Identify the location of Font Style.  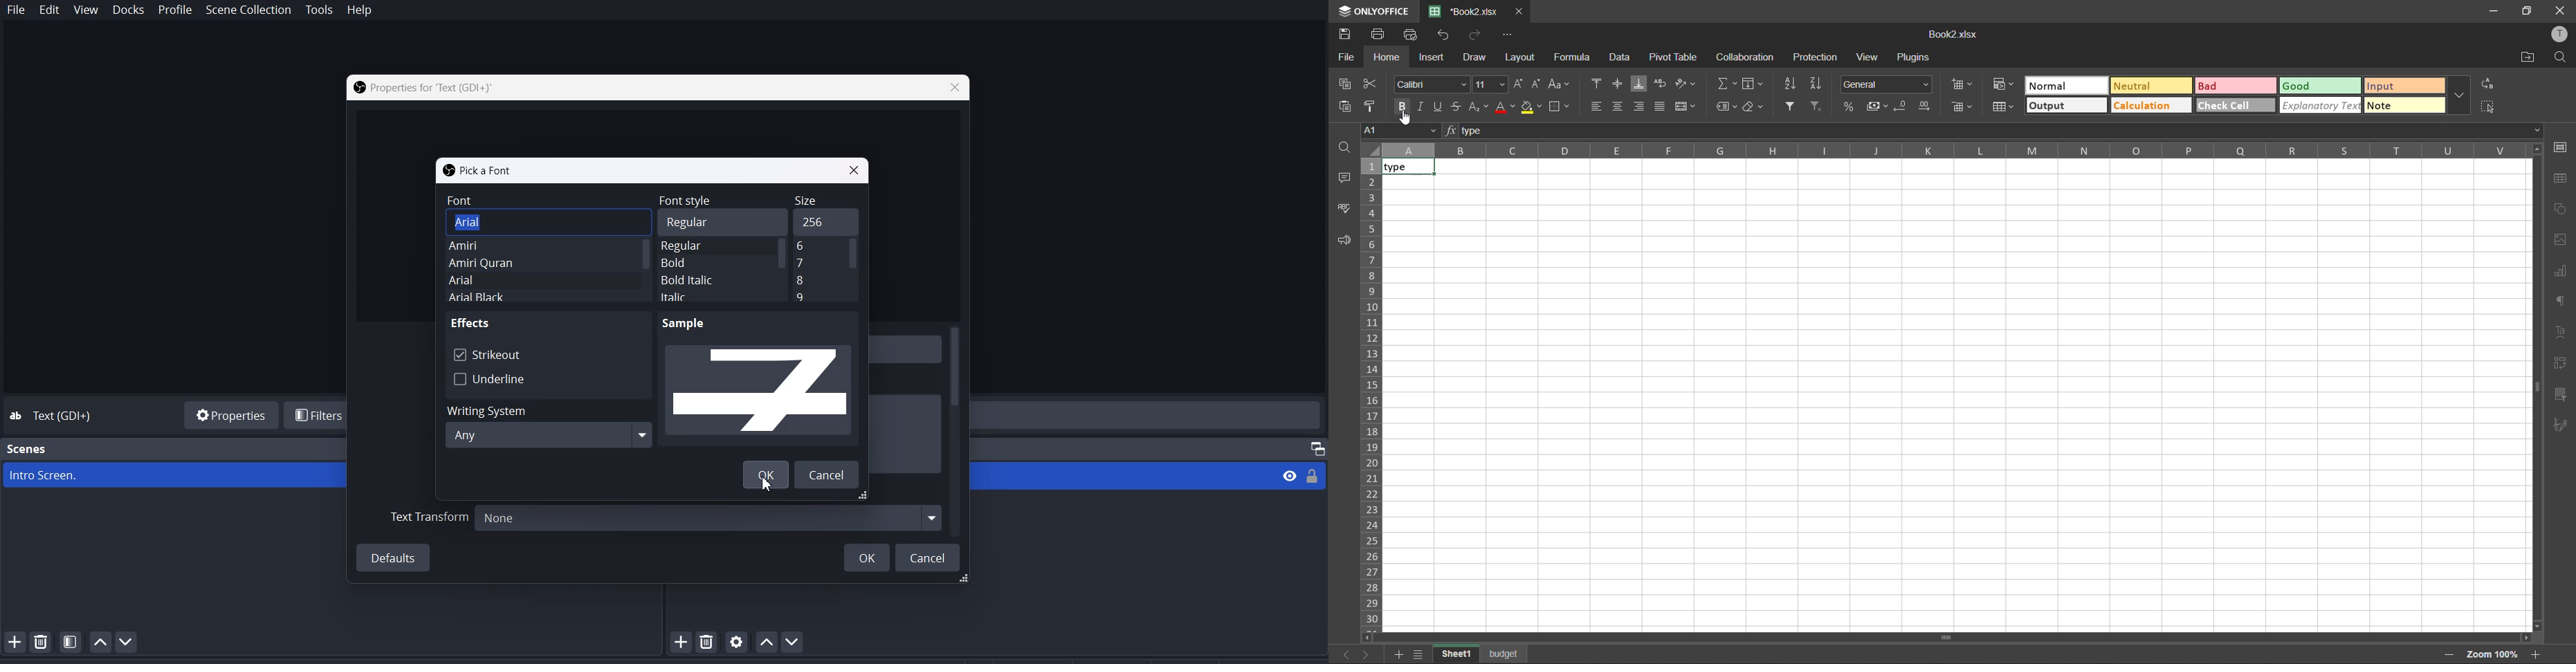
(711, 200).